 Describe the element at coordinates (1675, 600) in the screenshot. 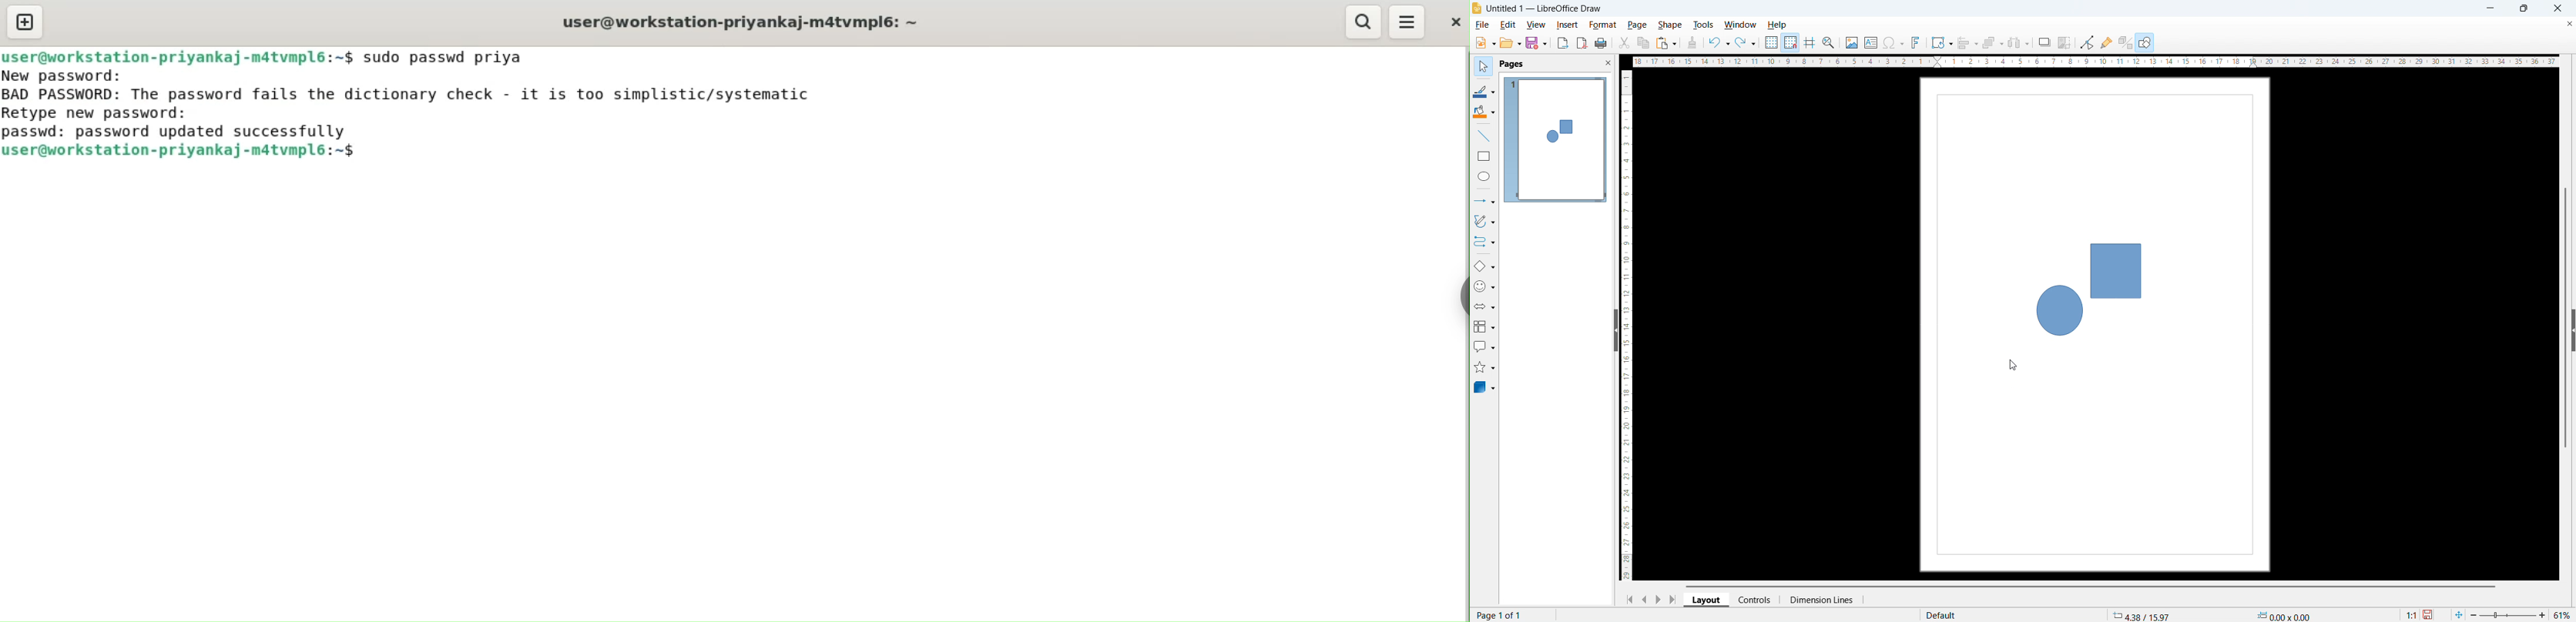

I see `go to last page` at that location.